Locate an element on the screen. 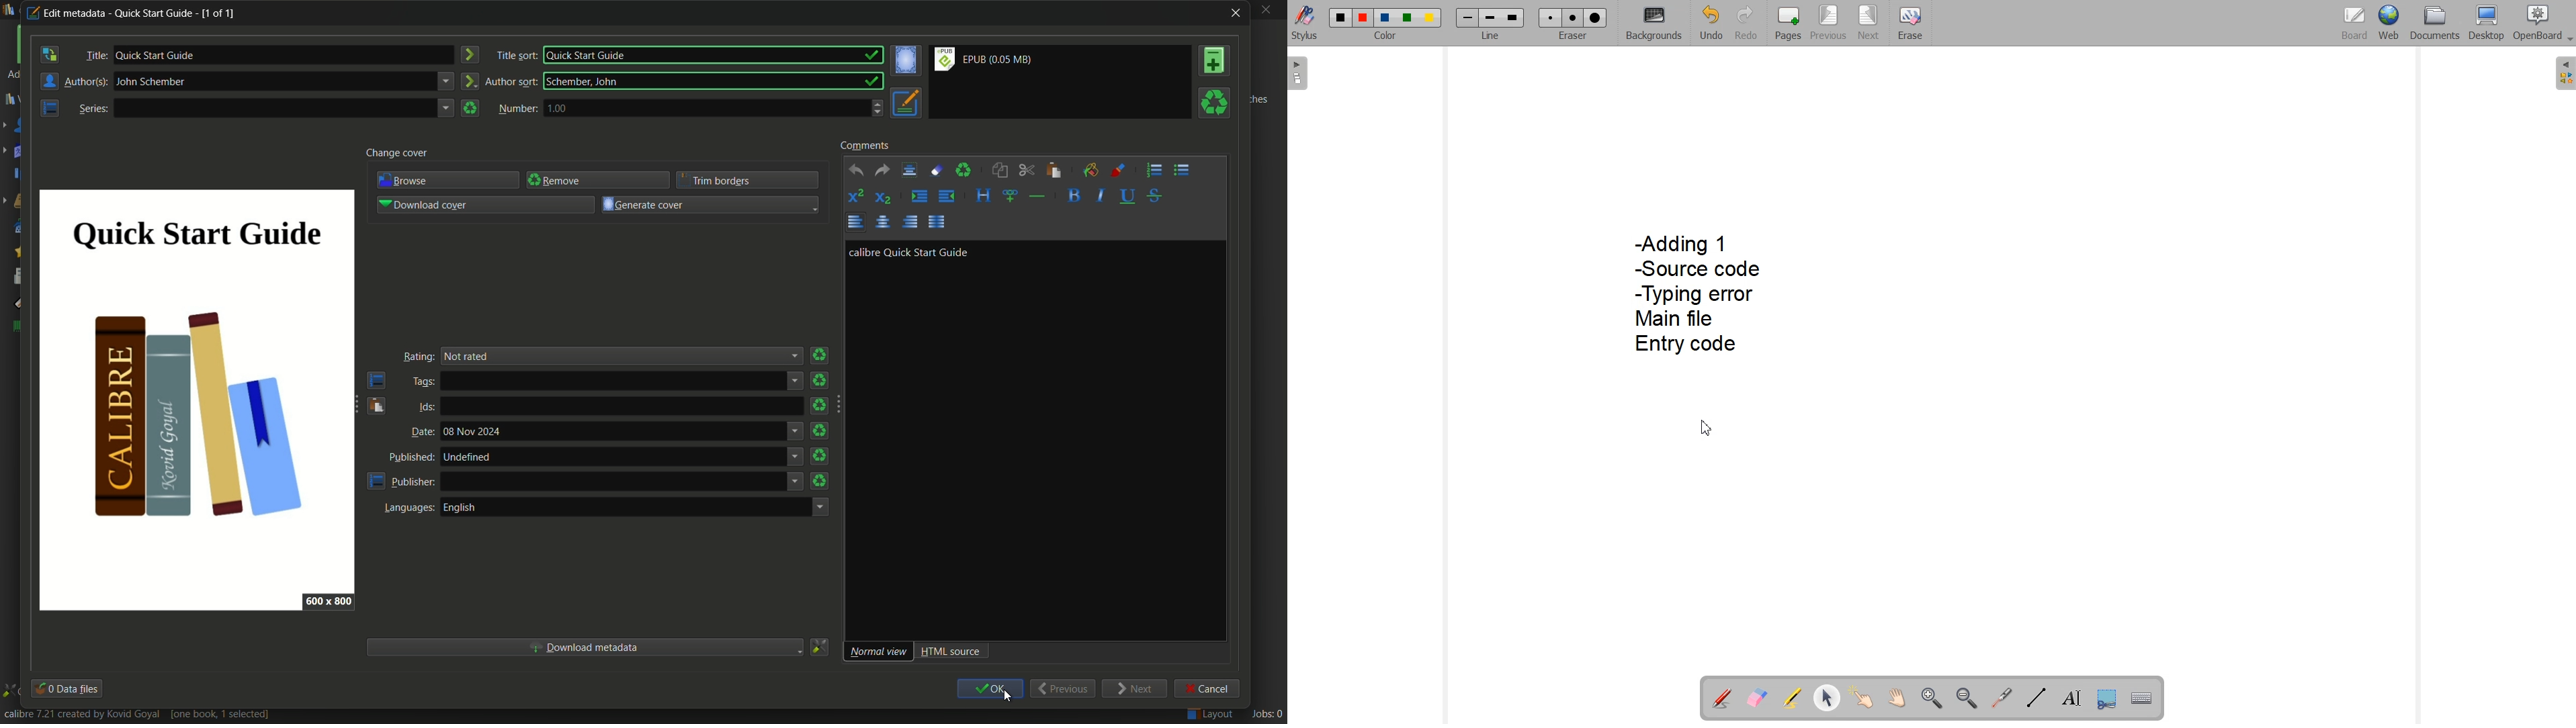 This screenshot has height=728, width=2576. Color is located at coordinates (1387, 37).